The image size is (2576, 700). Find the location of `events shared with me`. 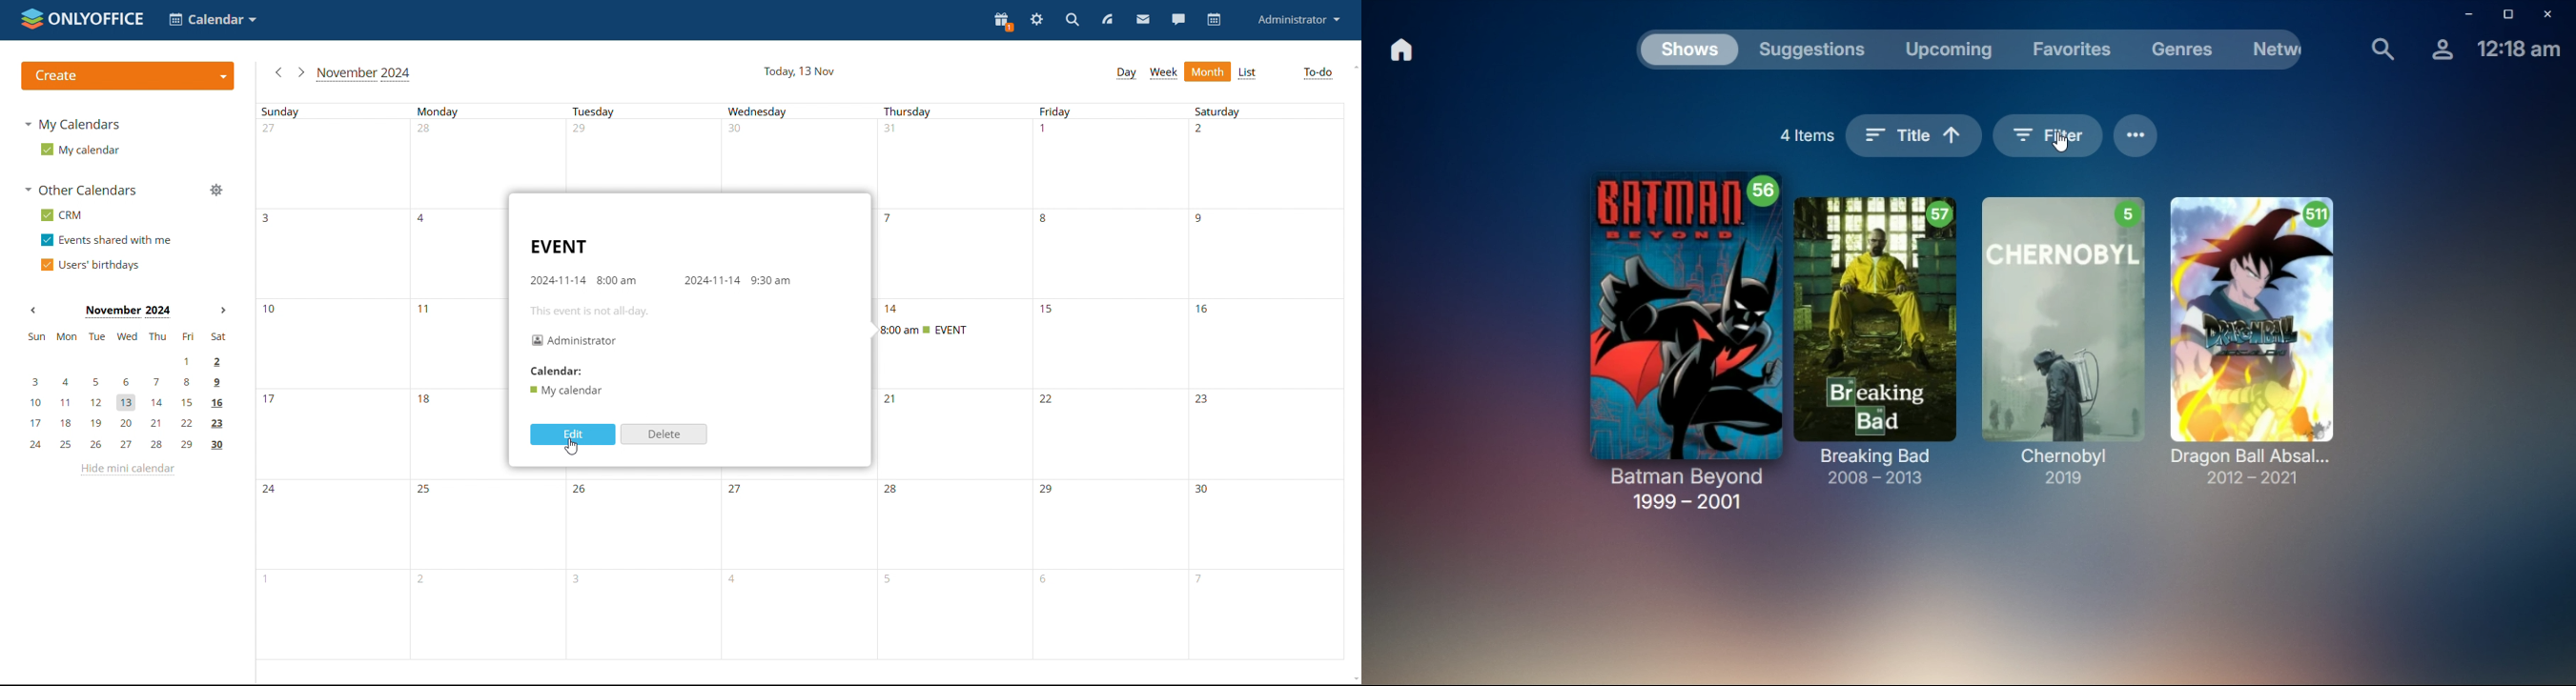

events shared with me is located at coordinates (108, 240).